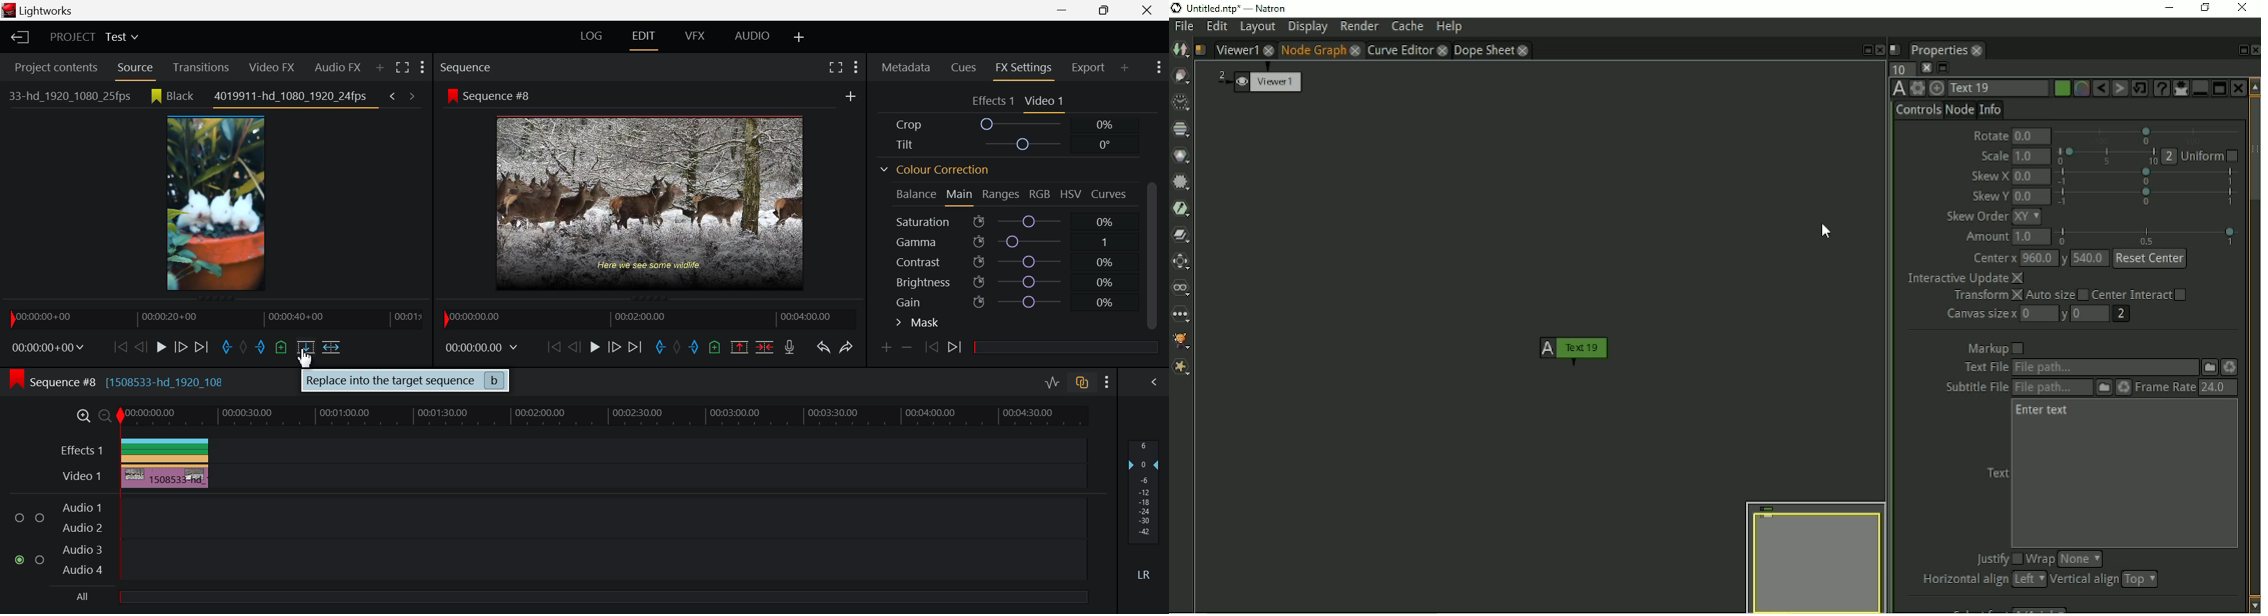 This screenshot has height=616, width=2268. I want to click on Audio Input Fields, so click(548, 536).